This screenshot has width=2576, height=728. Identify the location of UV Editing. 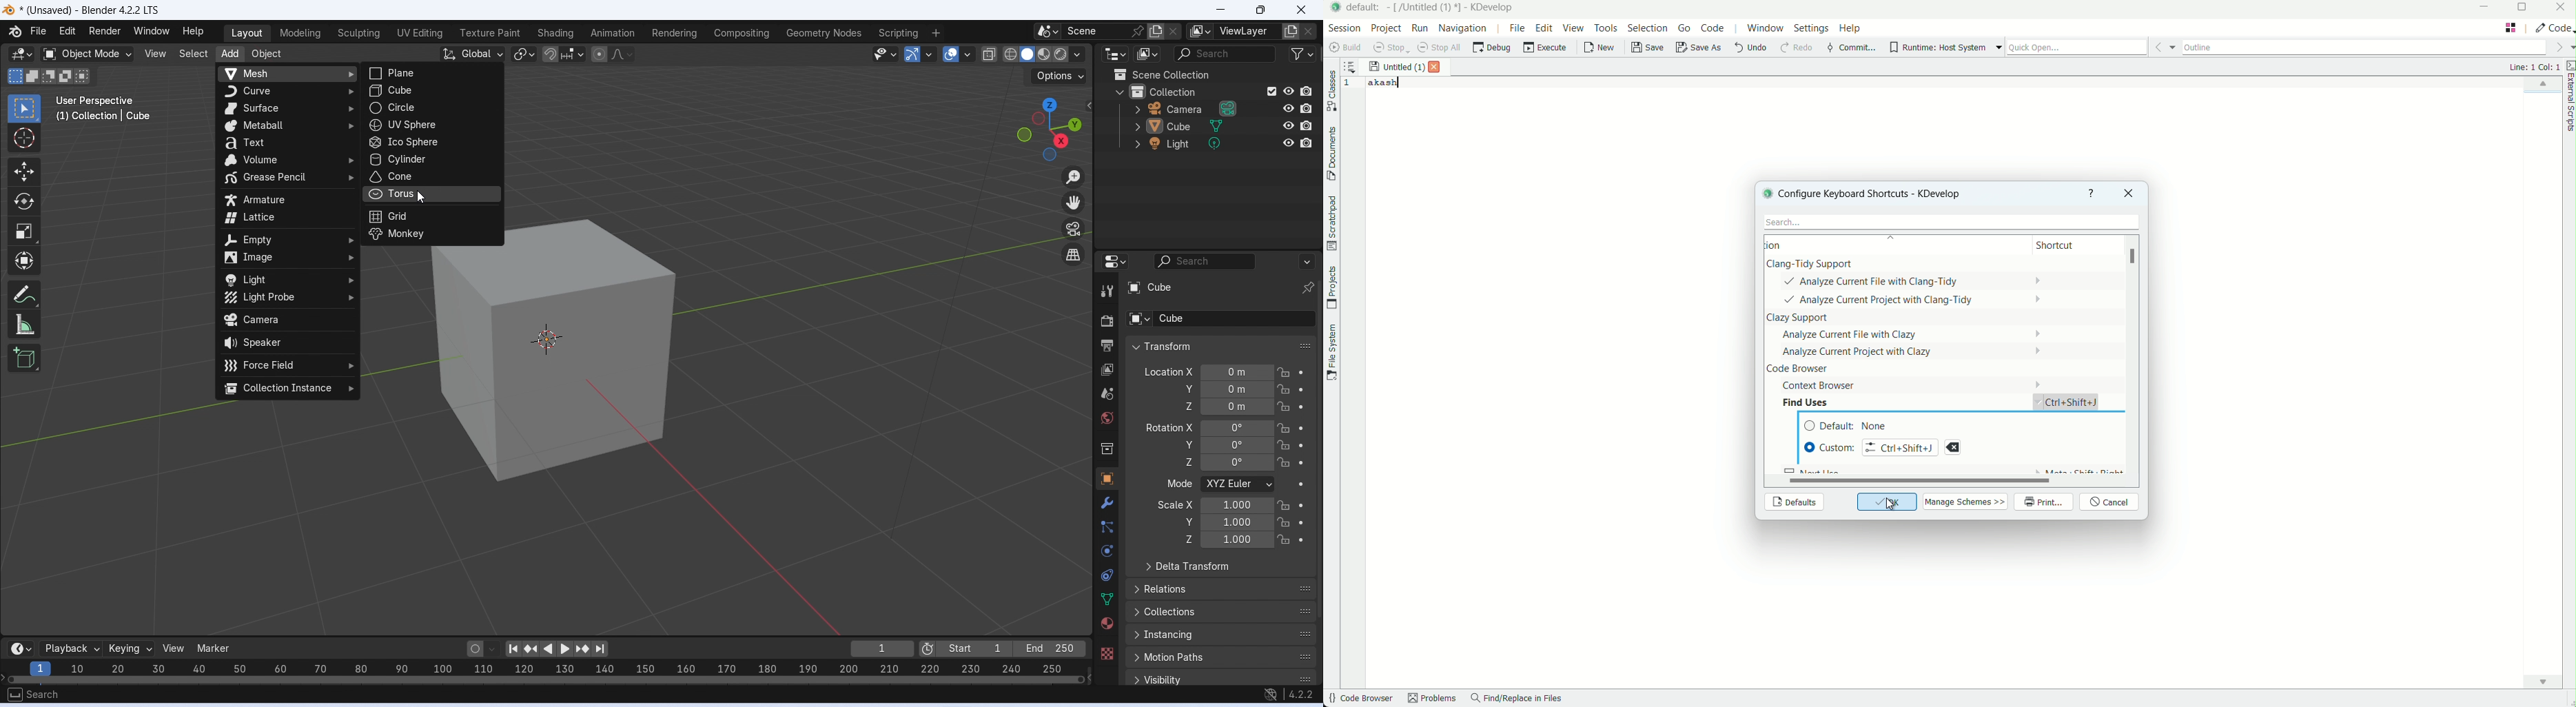
(418, 33).